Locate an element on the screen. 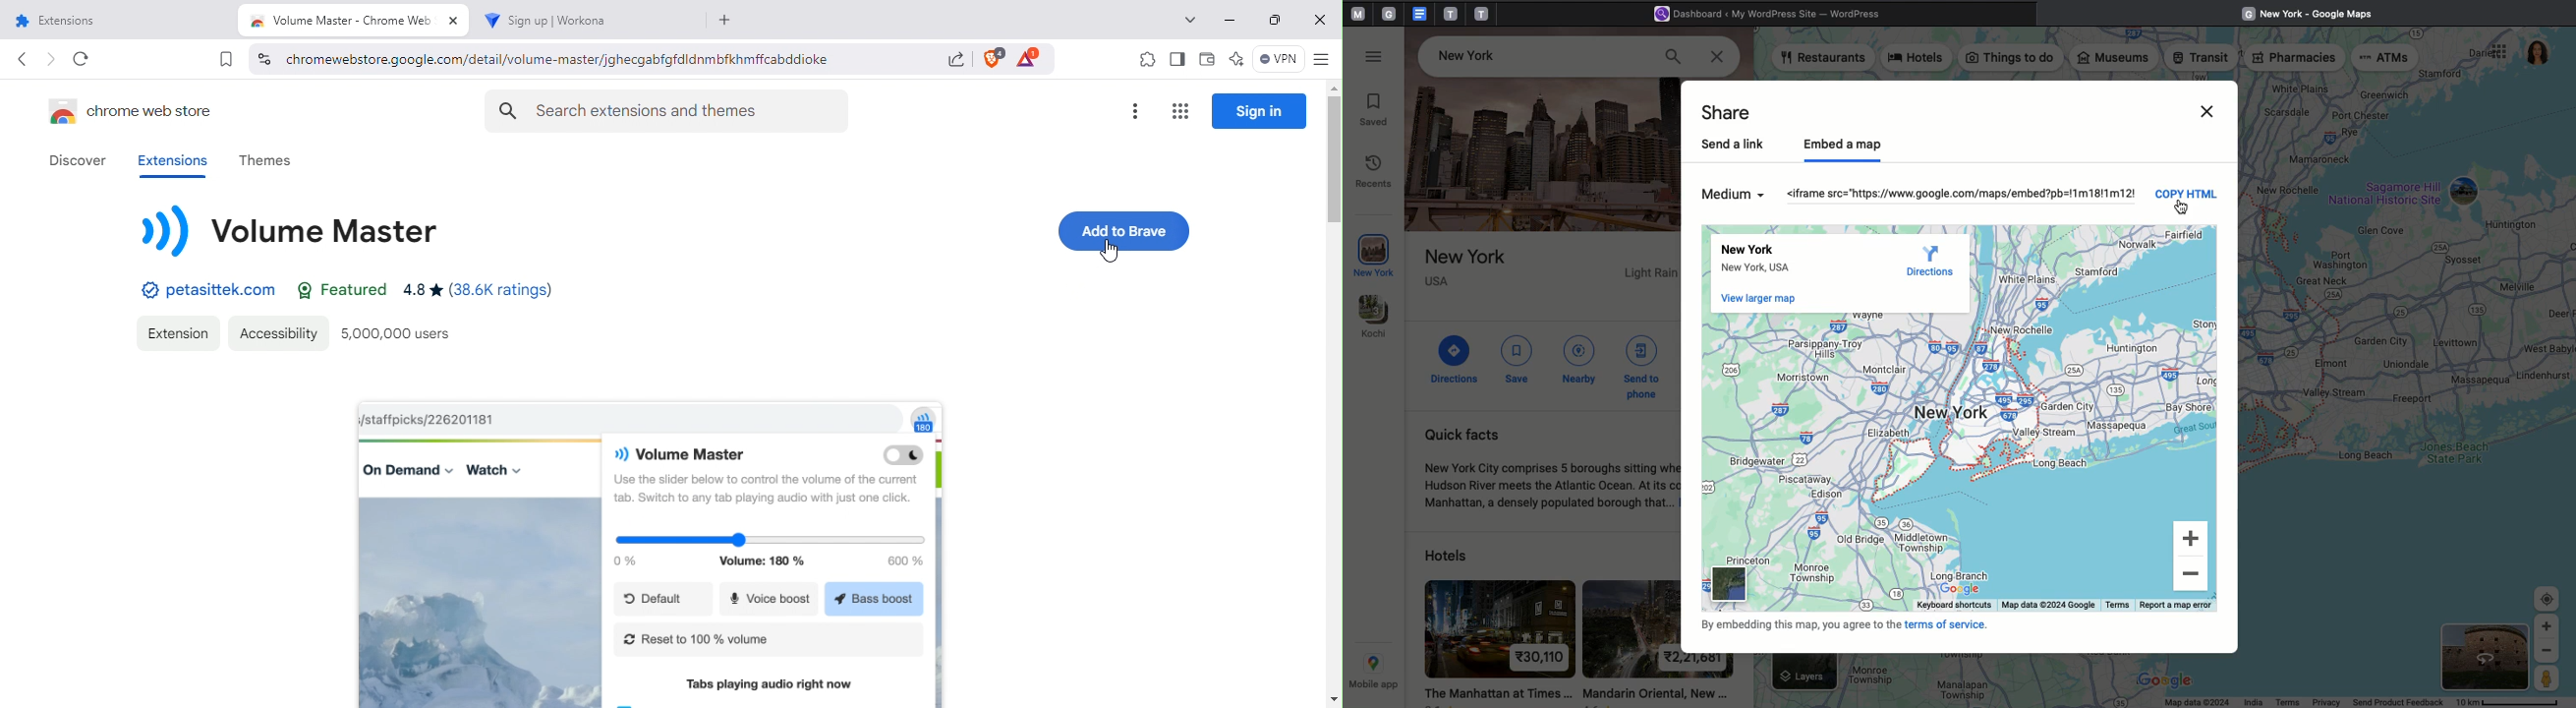 This screenshot has width=2576, height=728. ATMs is located at coordinates (2385, 59).